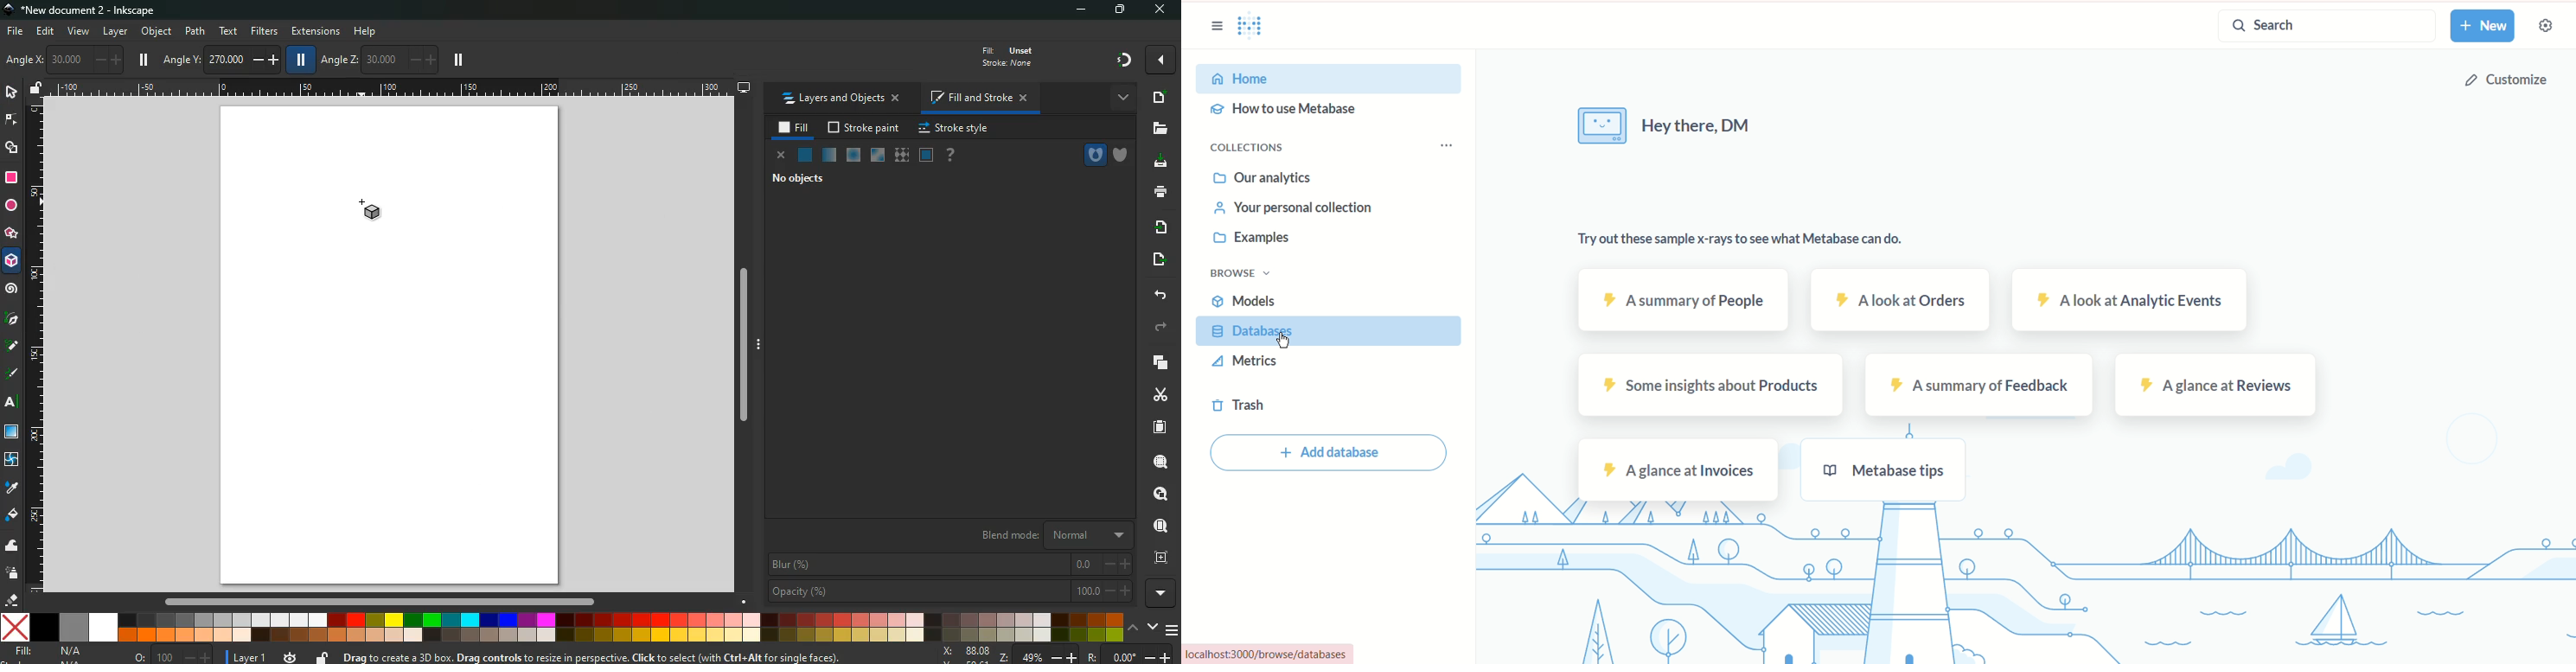  Describe the element at coordinates (1159, 558) in the screenshot. I see `frame` at that location.